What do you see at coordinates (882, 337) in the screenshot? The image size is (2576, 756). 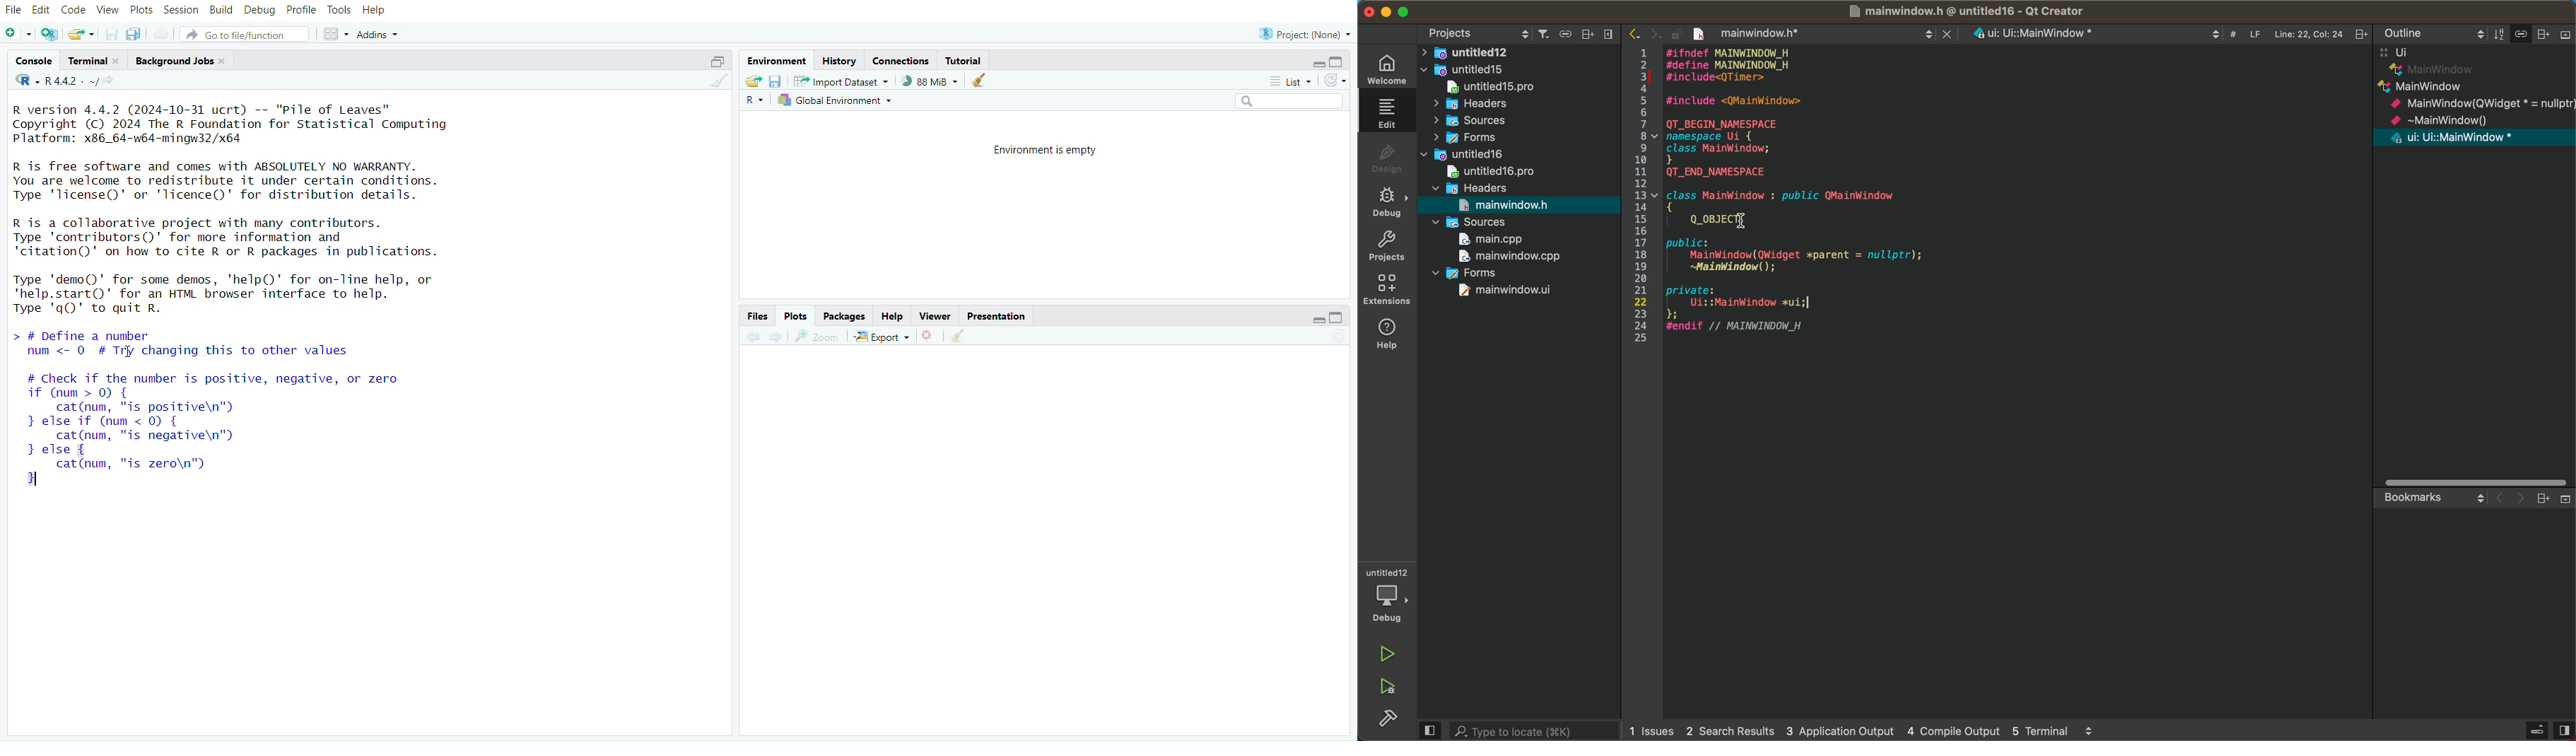 I see `export` at bounding box center [882, 337].